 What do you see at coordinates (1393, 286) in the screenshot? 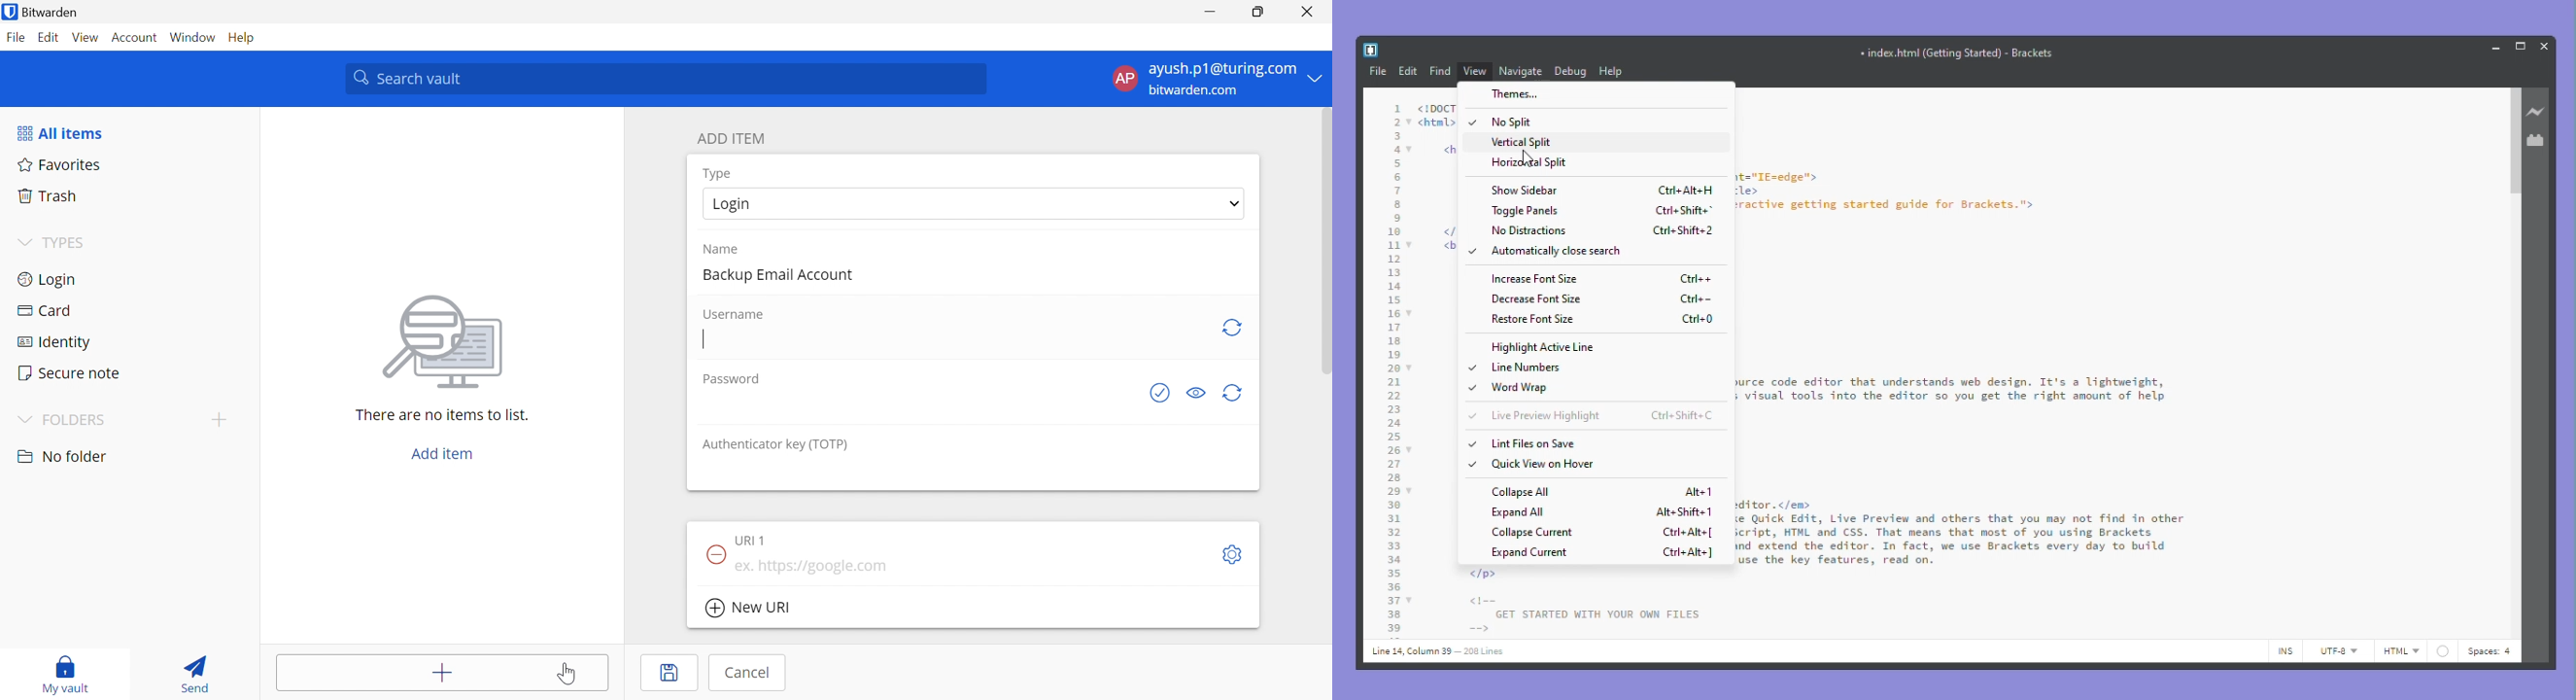
I see `14` at bounding box center [1393, 286].